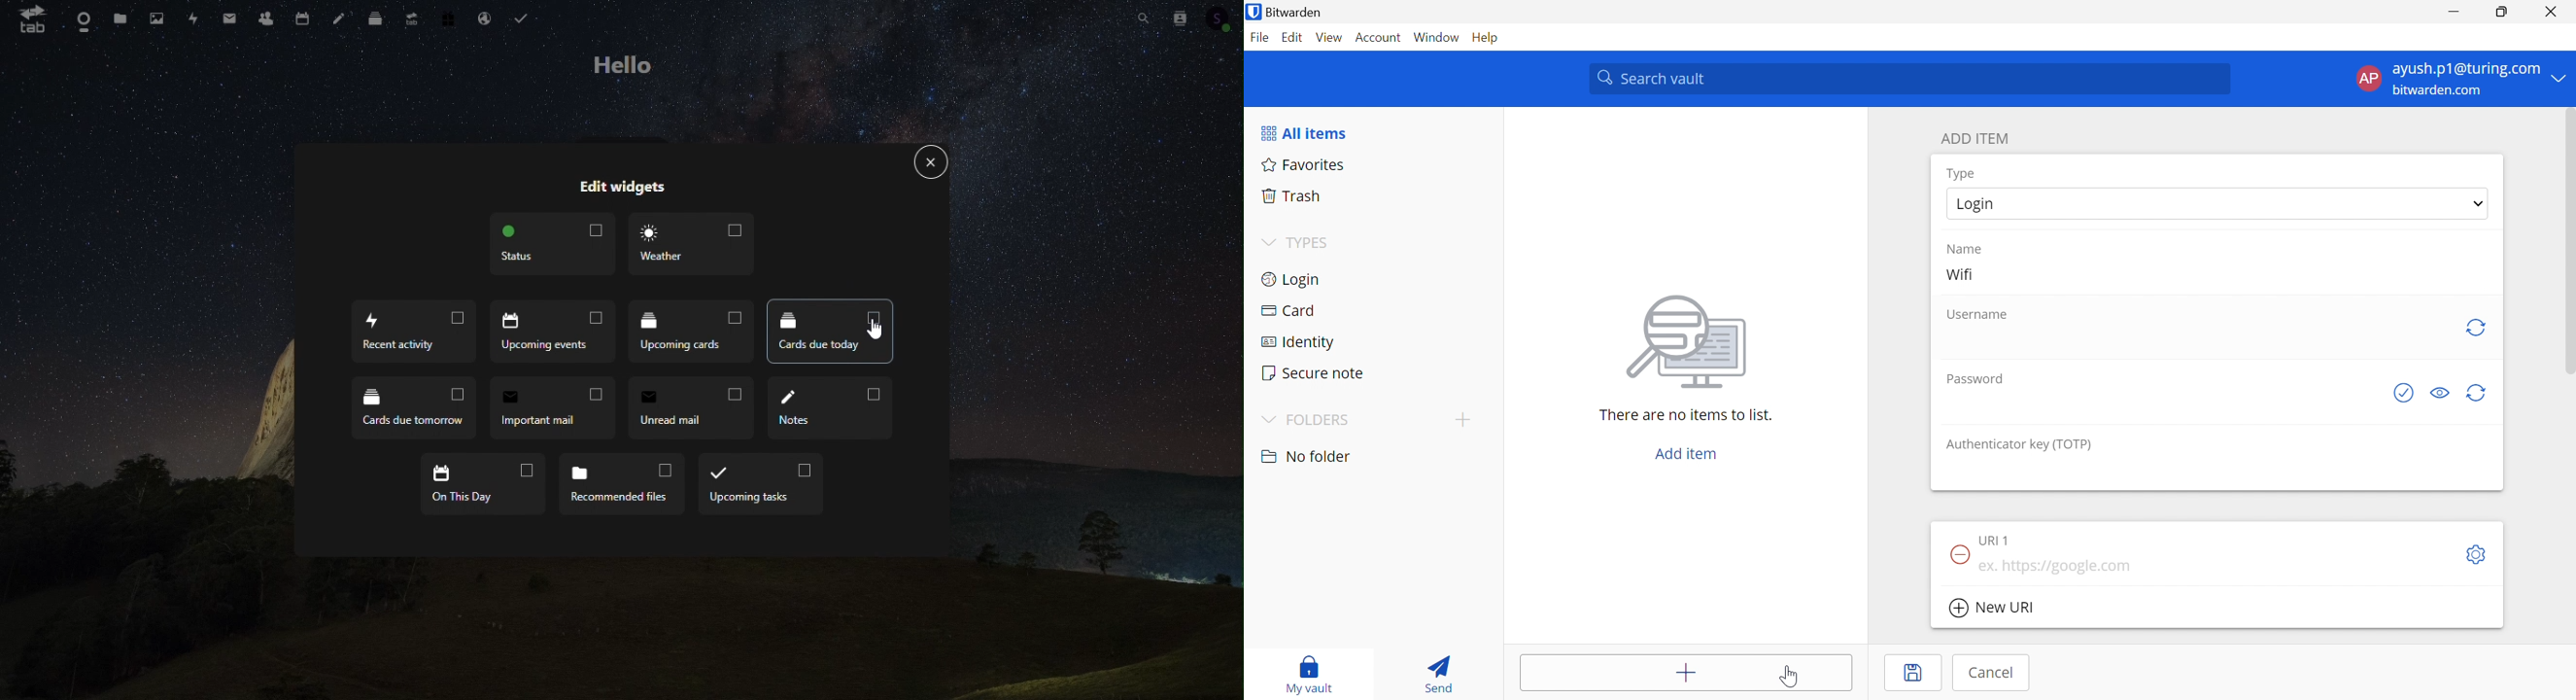 This screenshot has width=2576, height=700. Describe the element at coordinates (520, 17) in the screenshot. I see `Task` at that location.